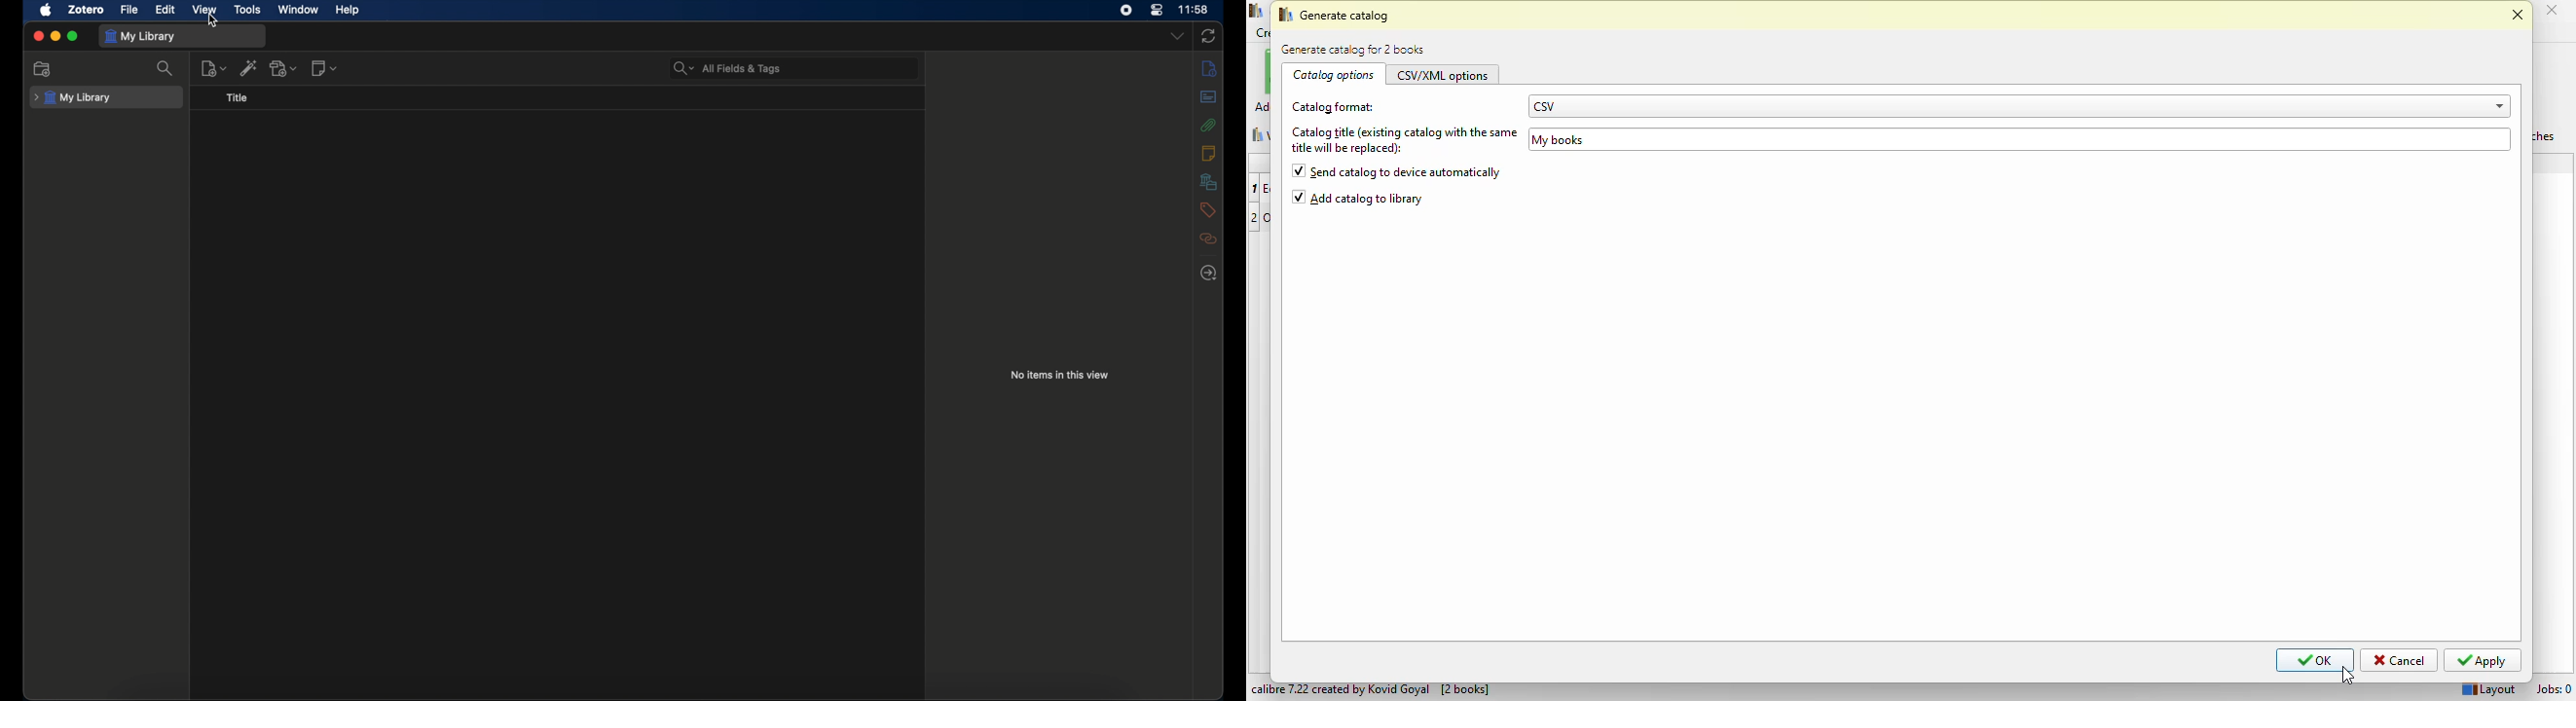 The image size is (2576, 728). What do you see at coordinates (168, 69) in the screenshot?
I see `search` at bounding box center [168, 69].